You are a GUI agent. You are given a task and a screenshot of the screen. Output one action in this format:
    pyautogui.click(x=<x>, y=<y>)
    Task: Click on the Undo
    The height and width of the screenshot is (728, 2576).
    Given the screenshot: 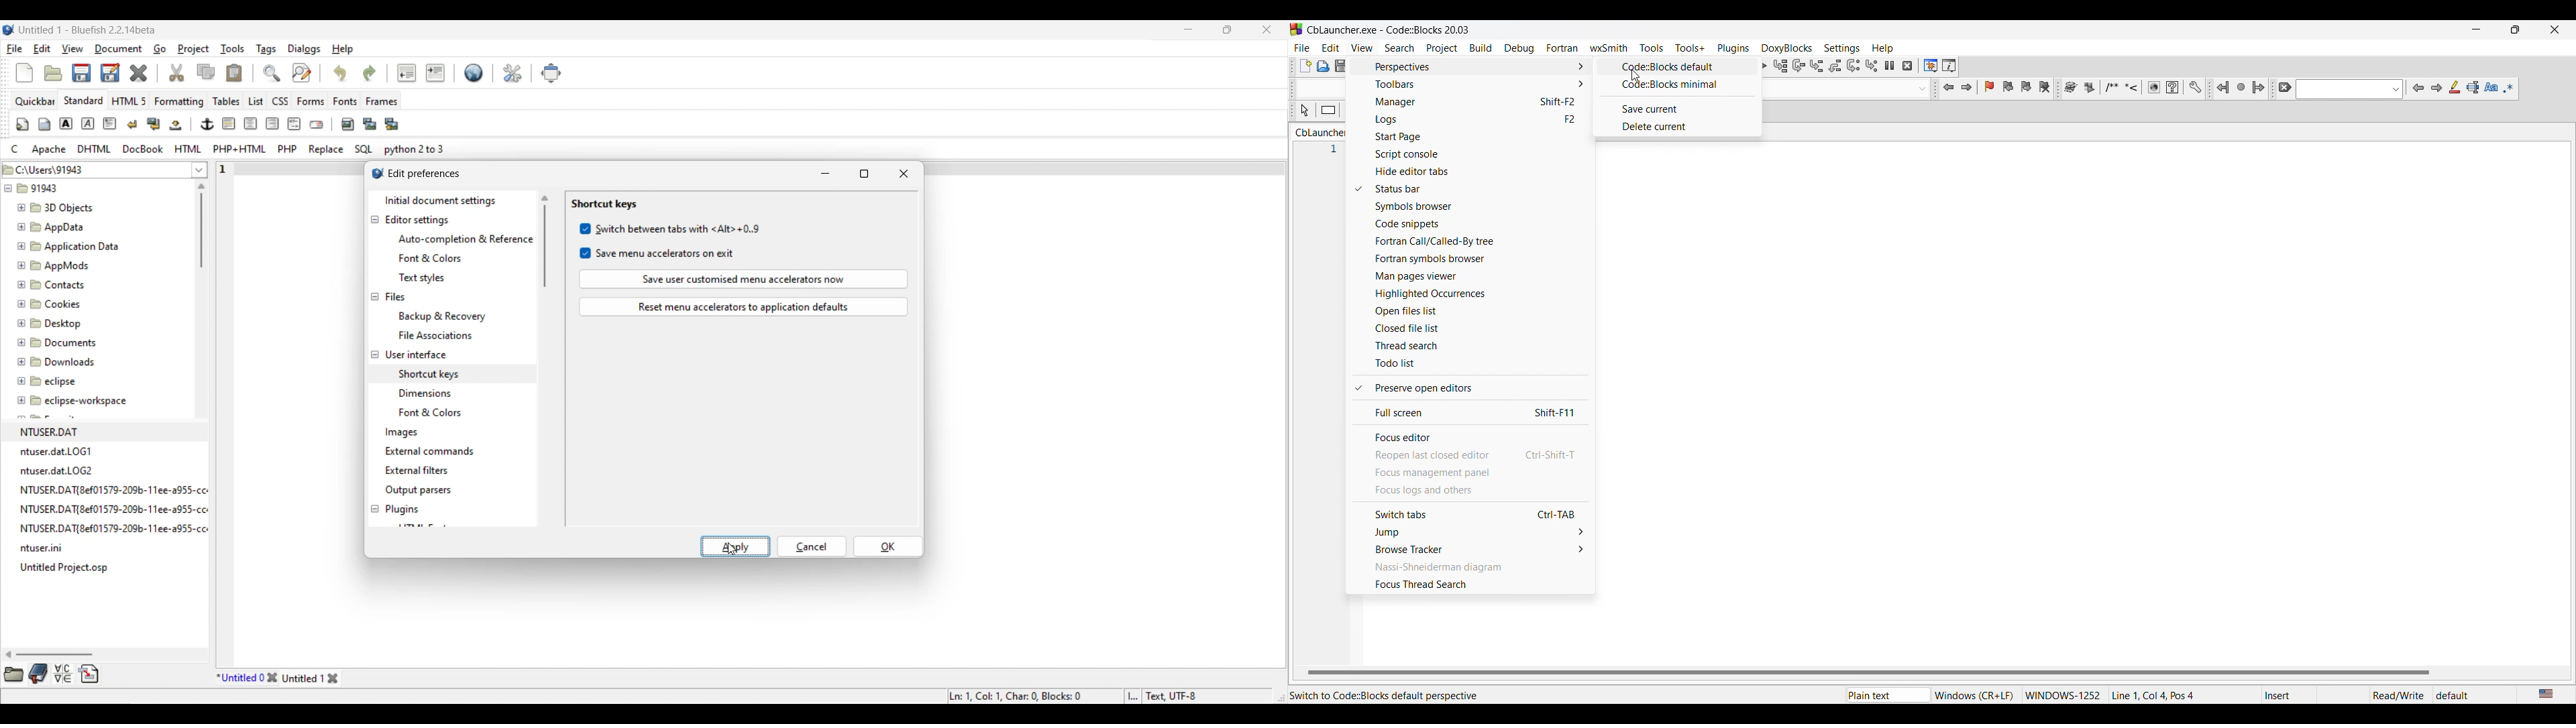 What is the action you would take?
    pyautogui.click(x=339, y=72)
    